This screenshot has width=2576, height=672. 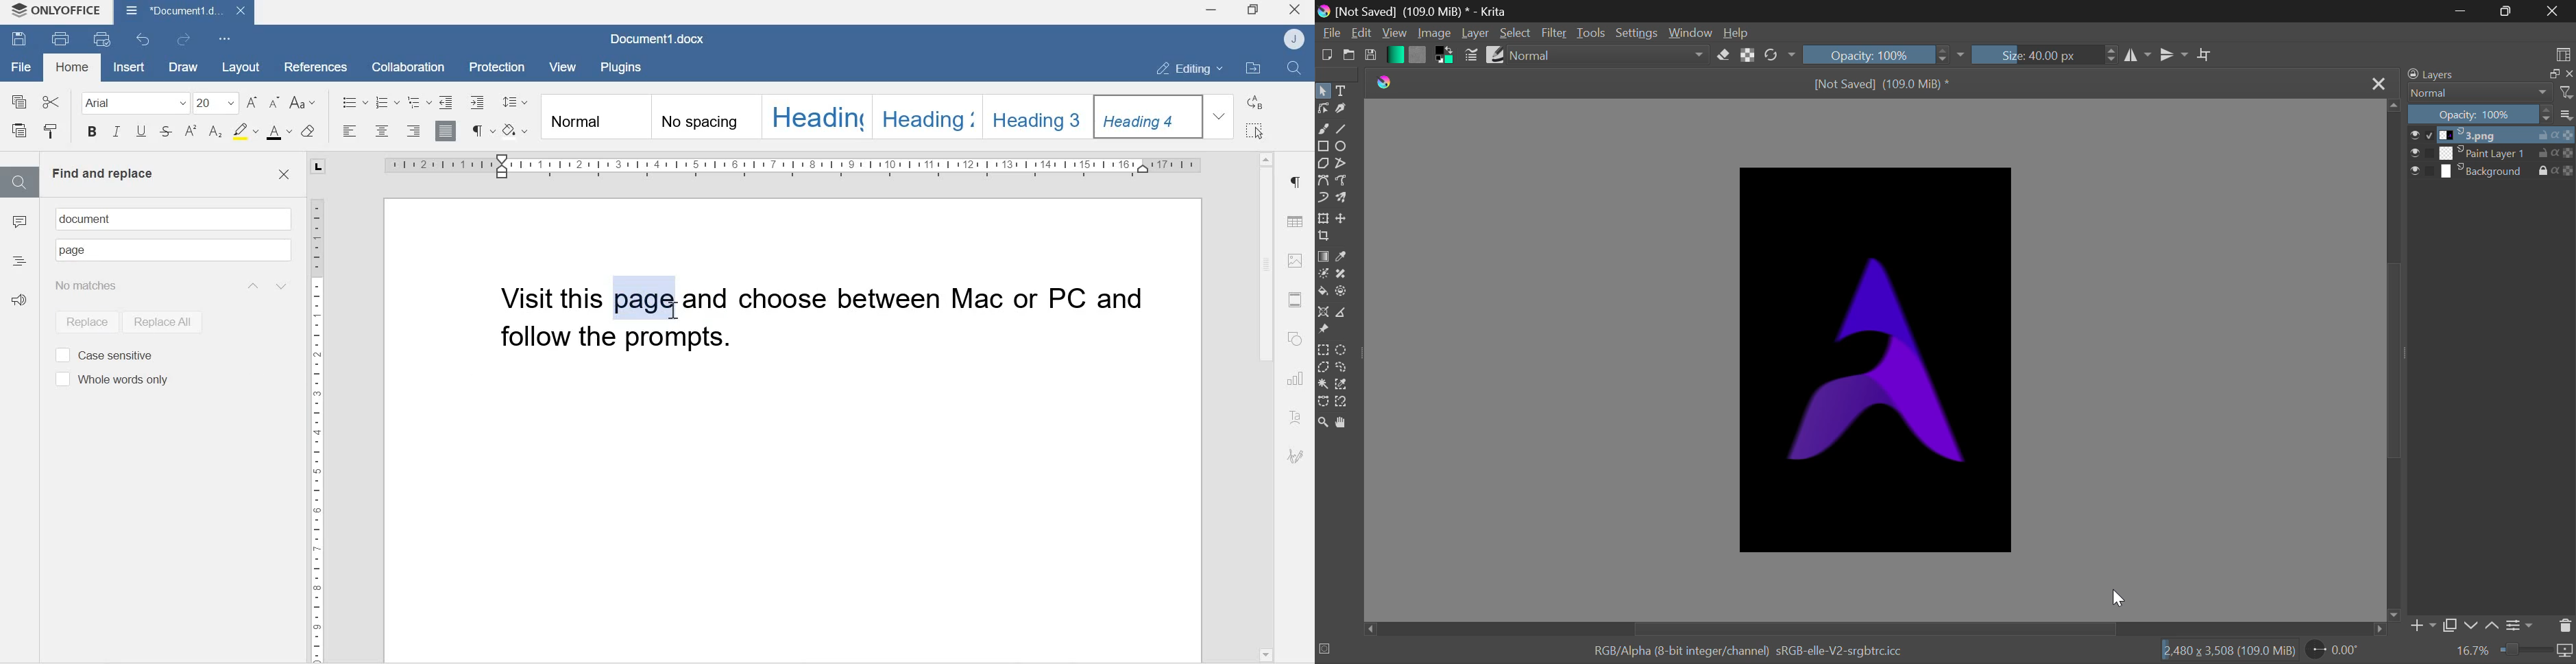 I want to click on font color, so click(x=280, y=132).